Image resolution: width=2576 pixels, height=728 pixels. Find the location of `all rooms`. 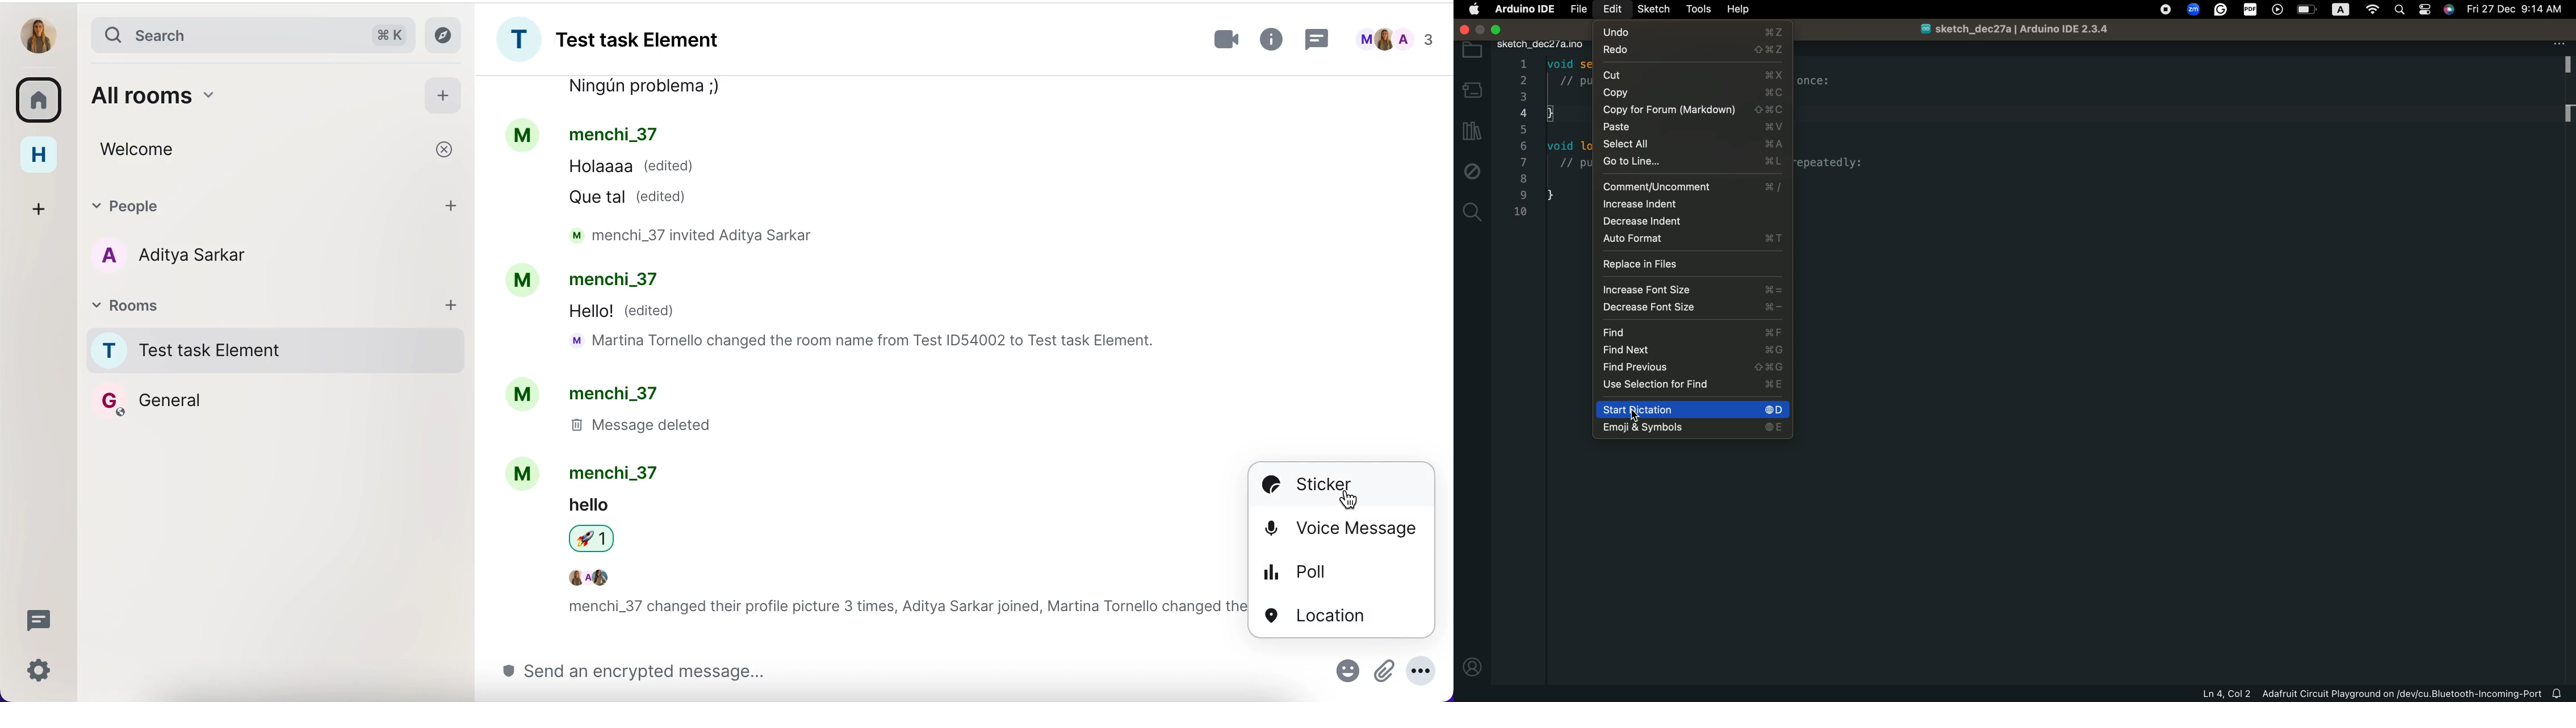

all rooms is located at coordinates (212, 94).